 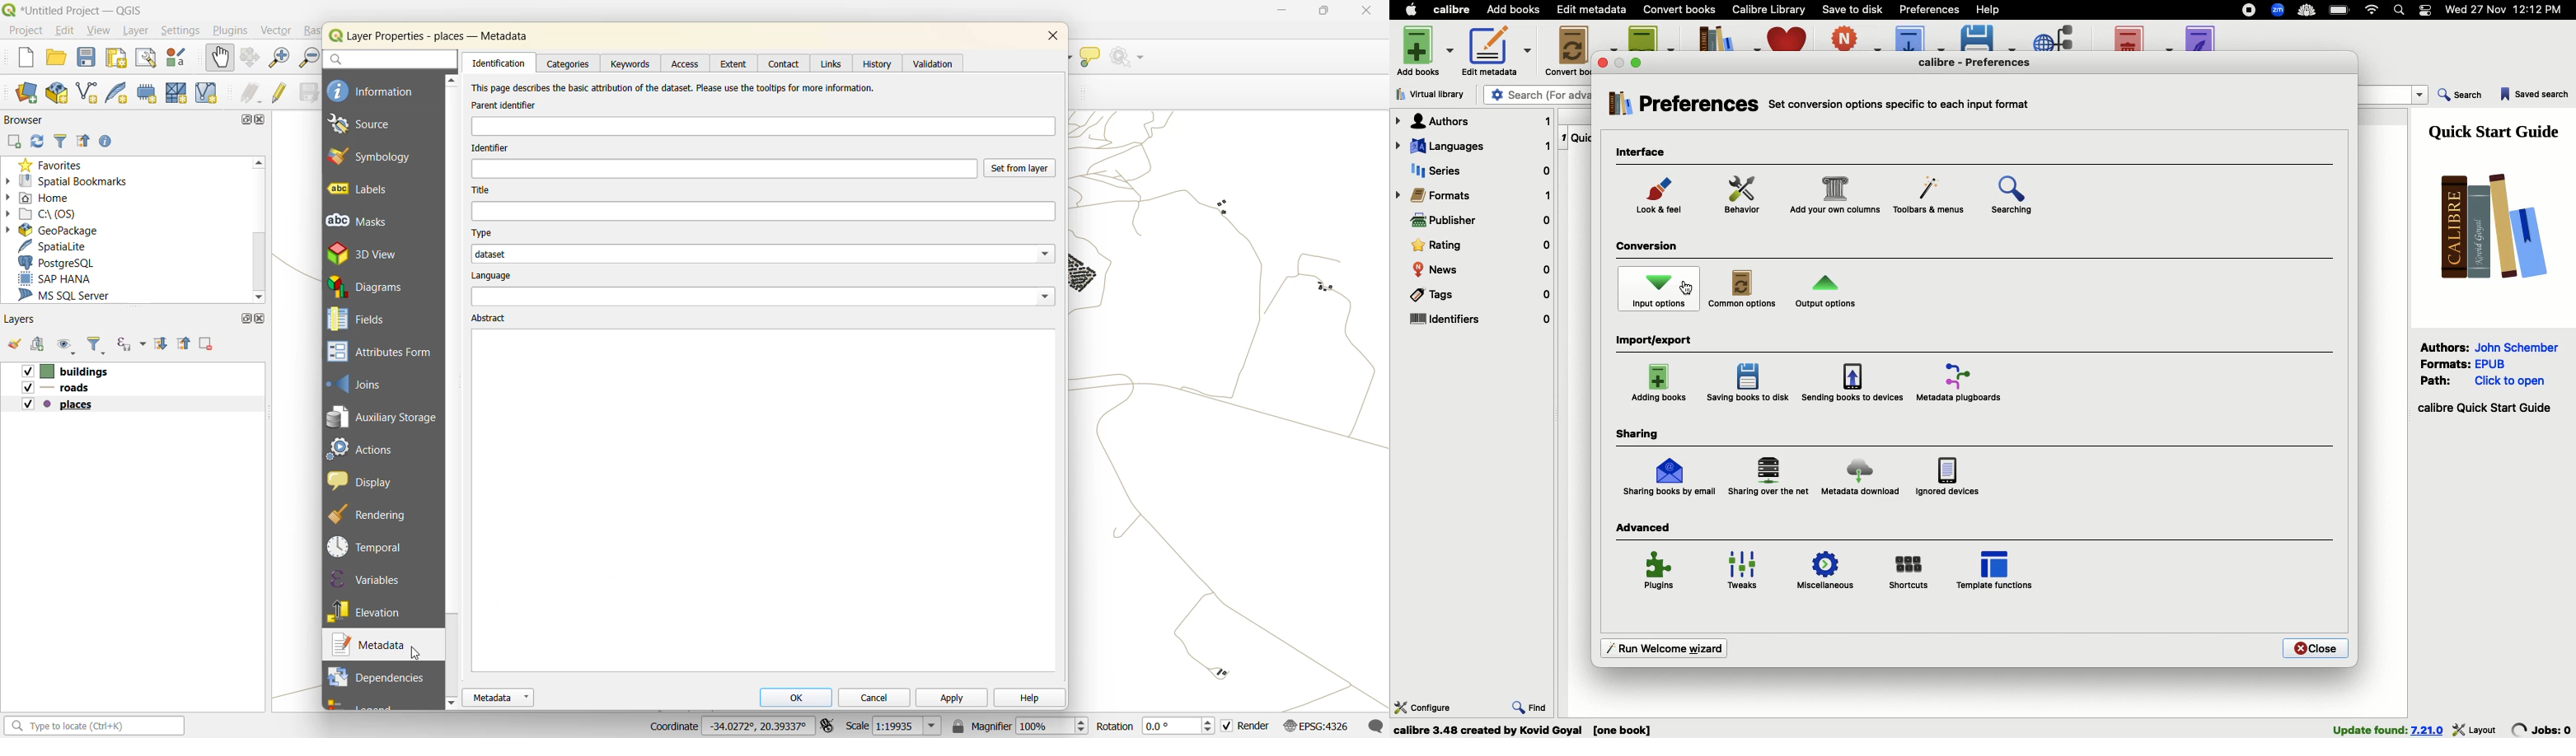 What do you see at coordinates (1480, 222) in the screenshot?
I see `Publisher` at bounding box center [1480, 222].